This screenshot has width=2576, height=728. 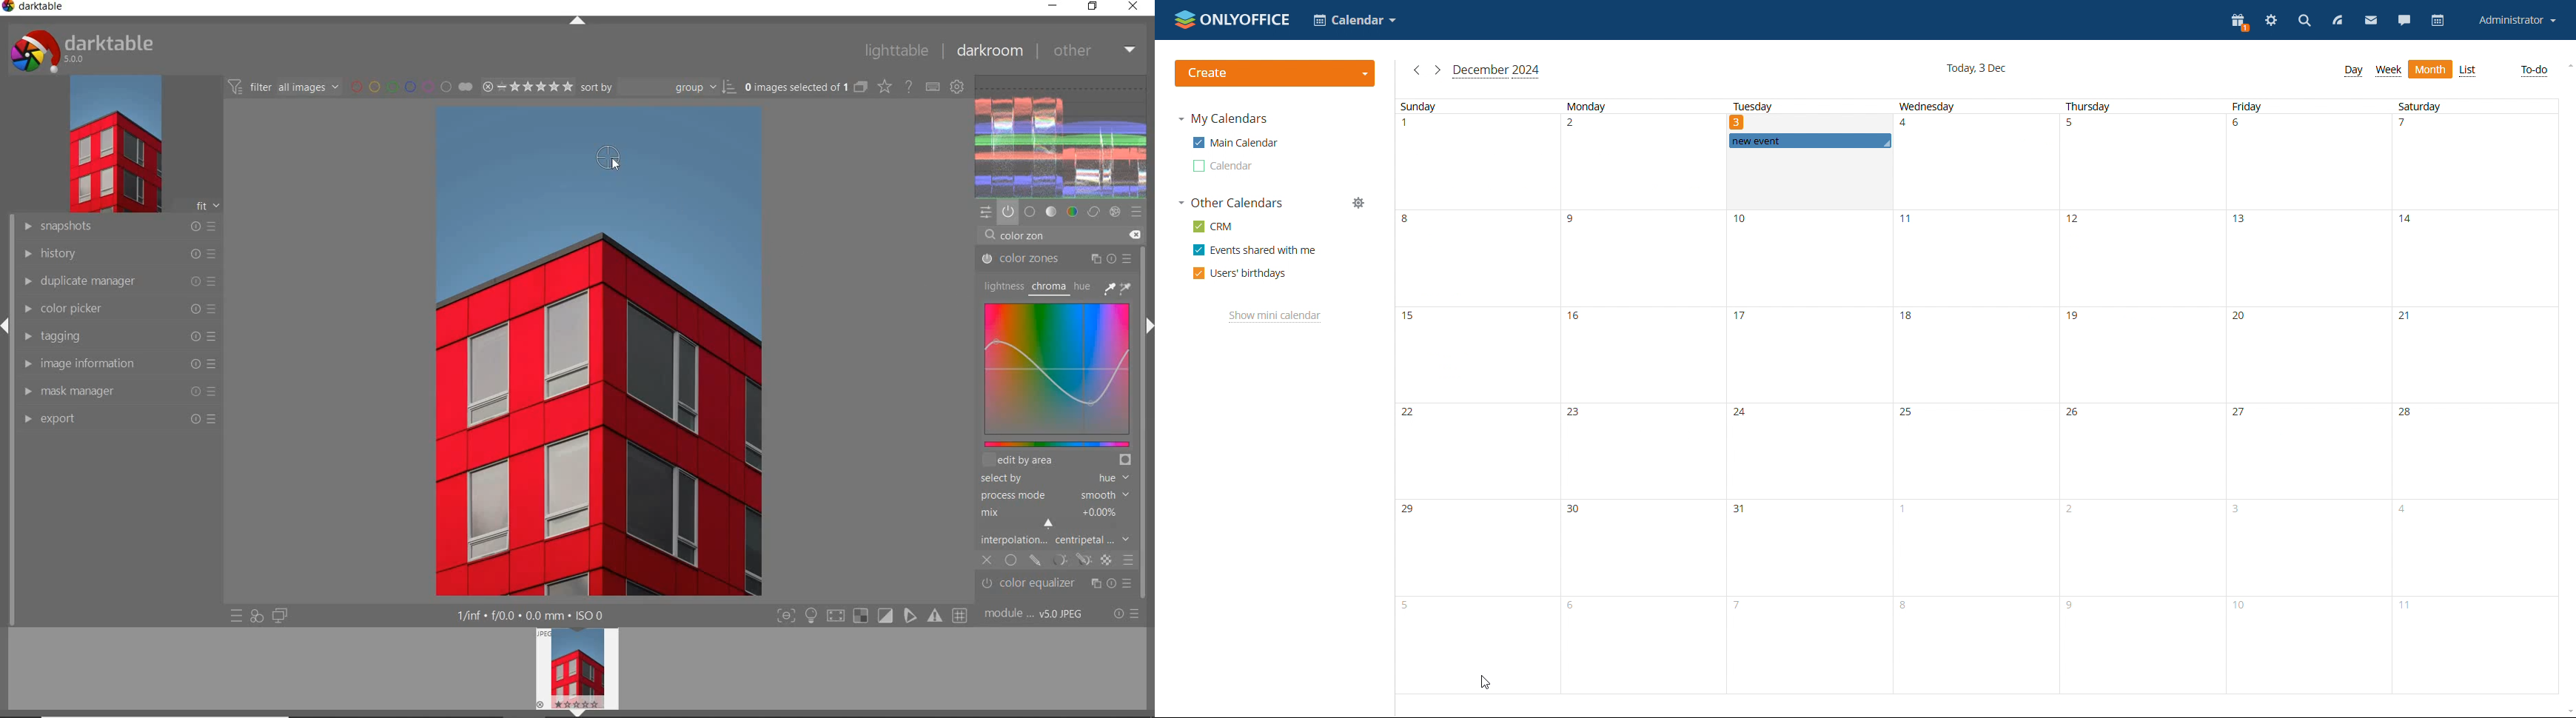 What do you see at coordinates (1232, 19) in the screenshot?
I see `logo` at bounding box center [1232, 19].